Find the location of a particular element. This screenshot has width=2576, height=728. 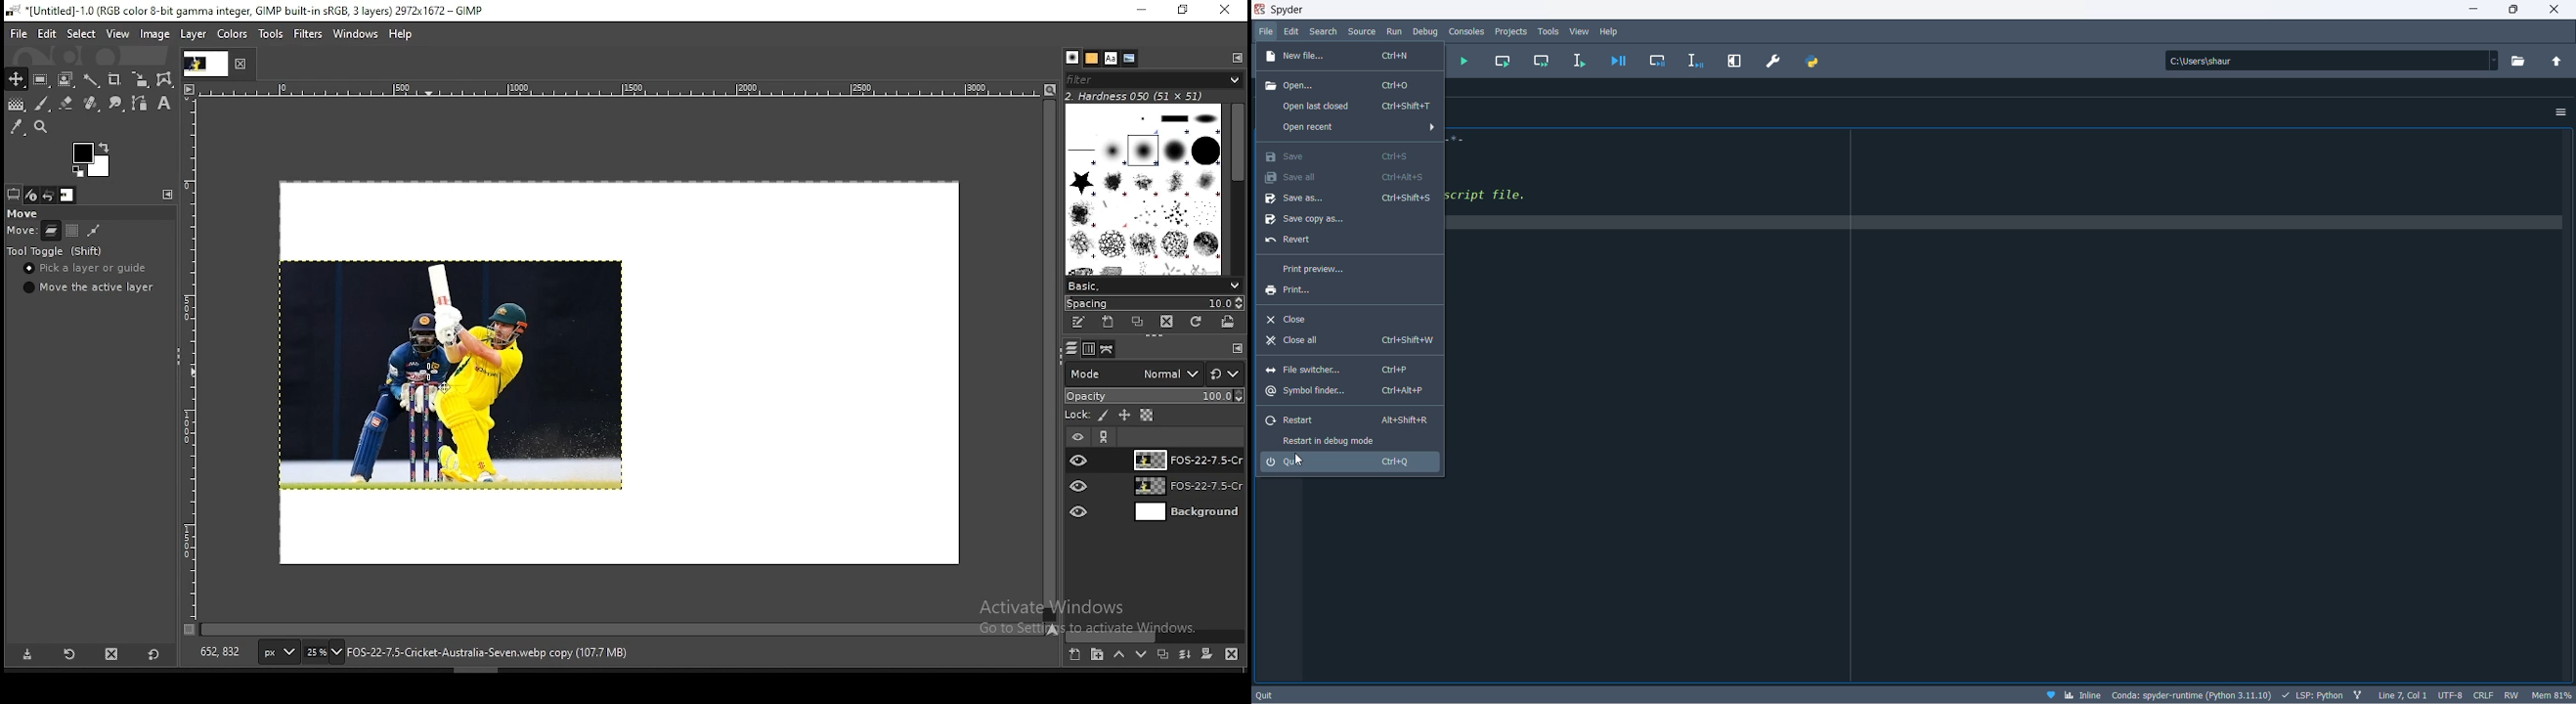

git branch is located at coordinates (2360, 693).